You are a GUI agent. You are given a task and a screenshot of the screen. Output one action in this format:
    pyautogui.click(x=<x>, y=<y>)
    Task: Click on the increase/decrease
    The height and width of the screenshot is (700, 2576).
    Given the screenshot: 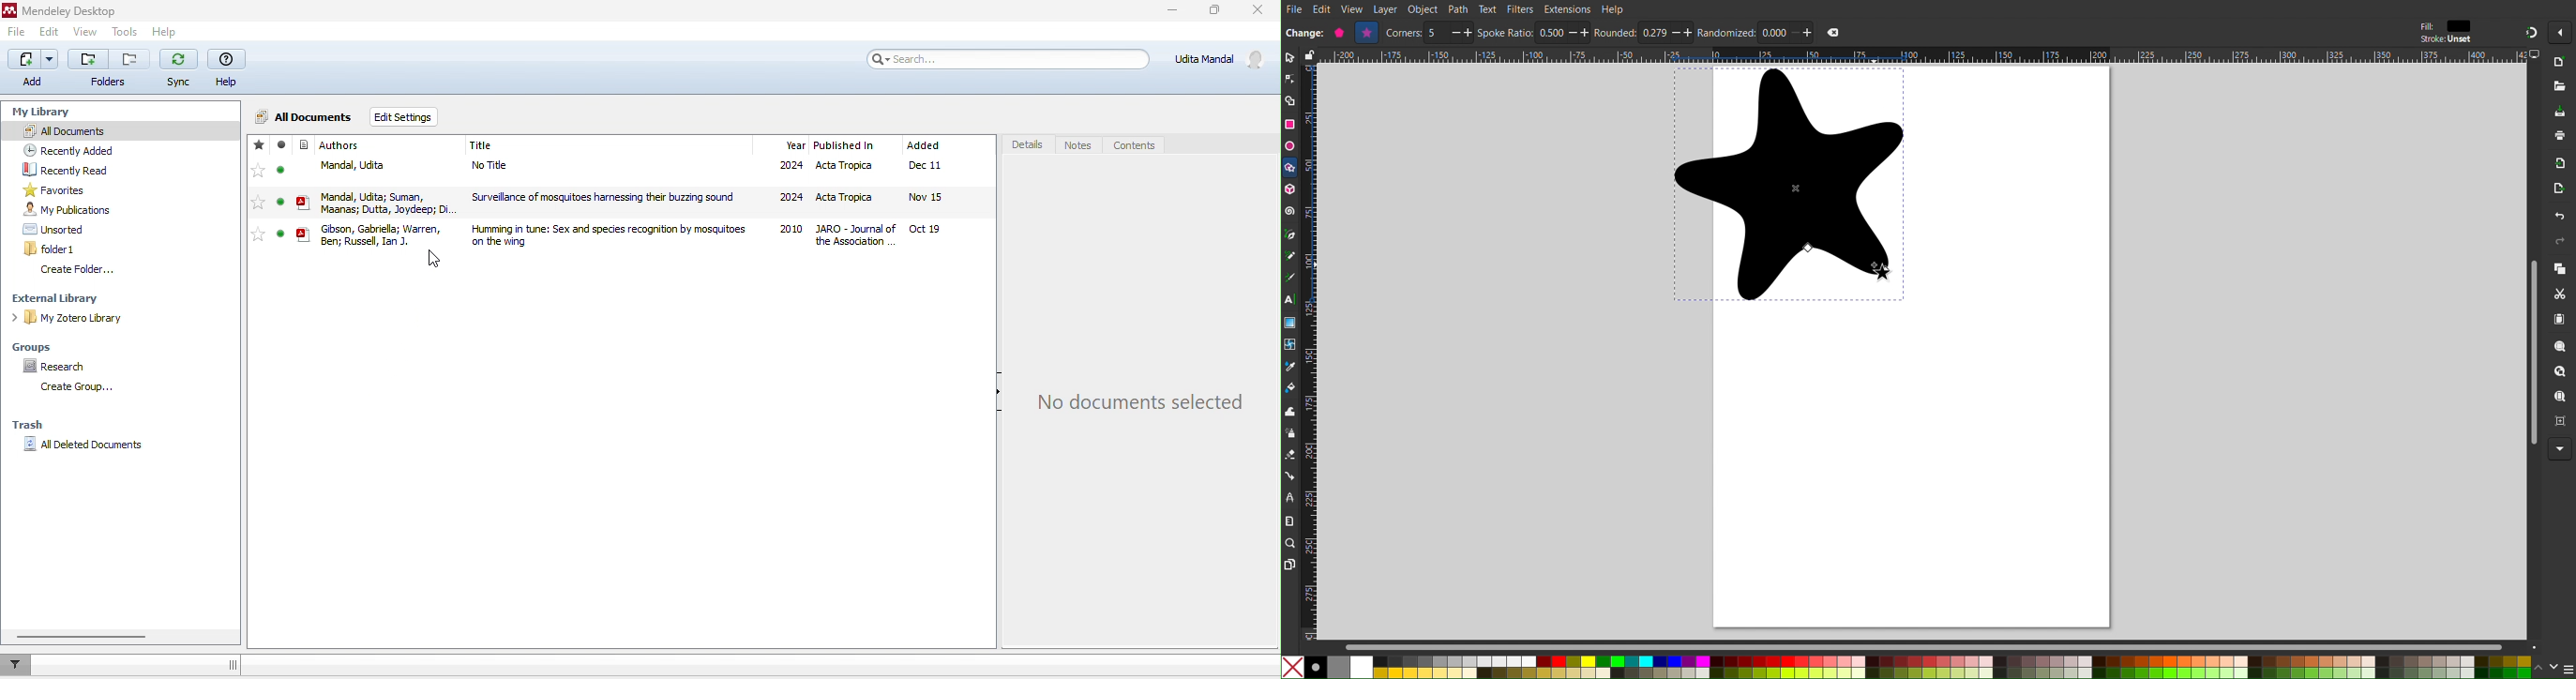 What is the action you would take?
    pyautogui.click(x=1803, y=32)
    